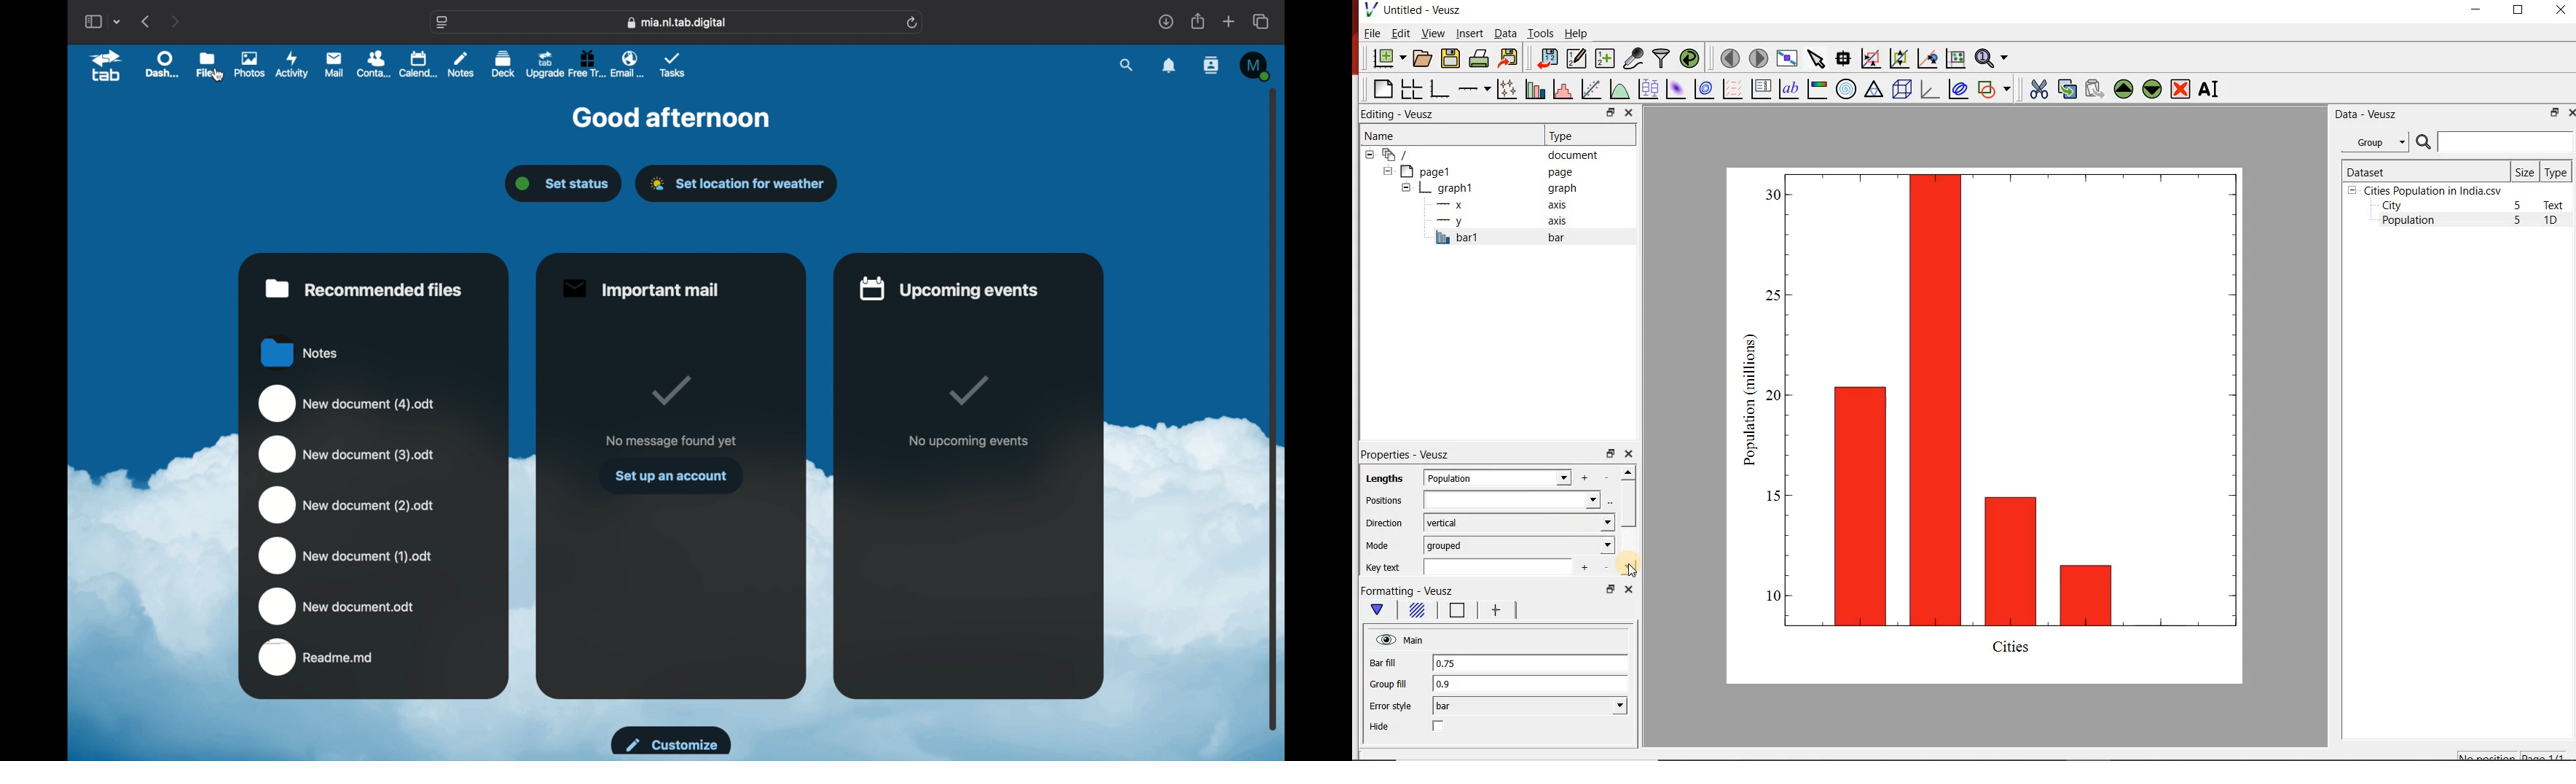  I want to click on document, so click(1486, 154).